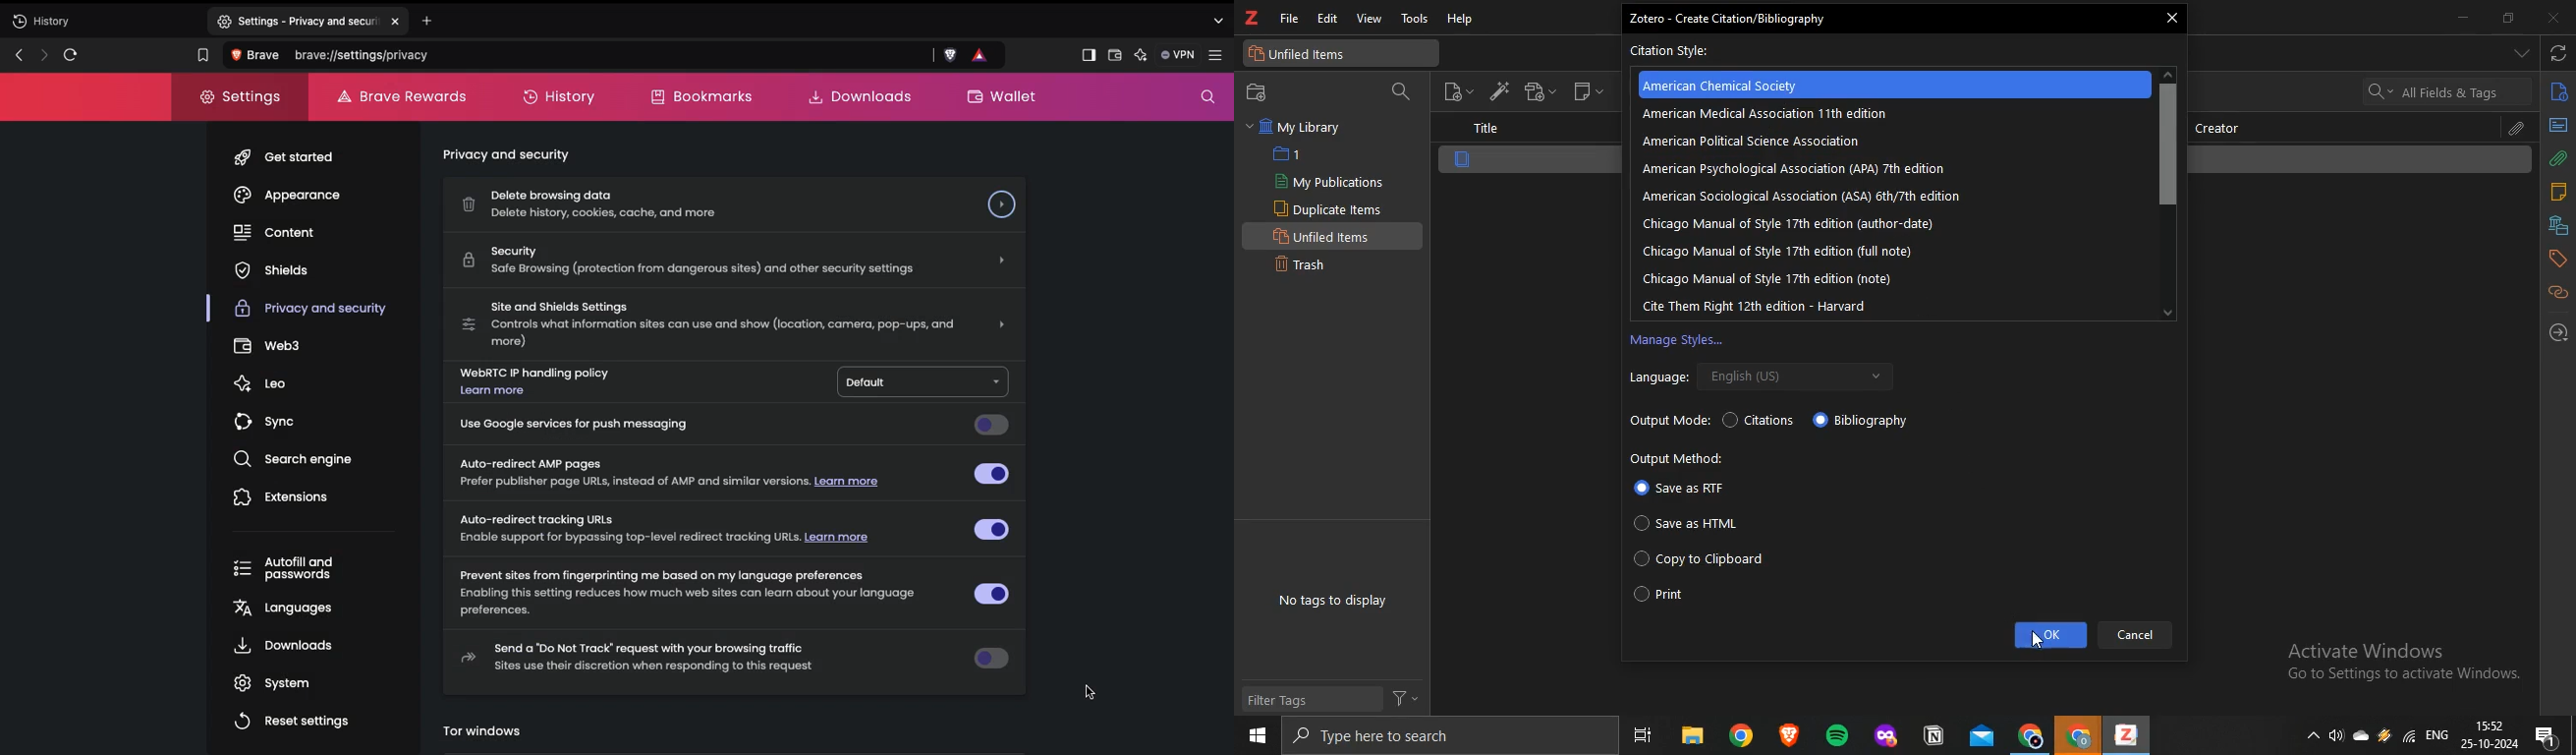  Describe the element at coordinates (2169, 72) in the screenshot. I see `up` at that location.